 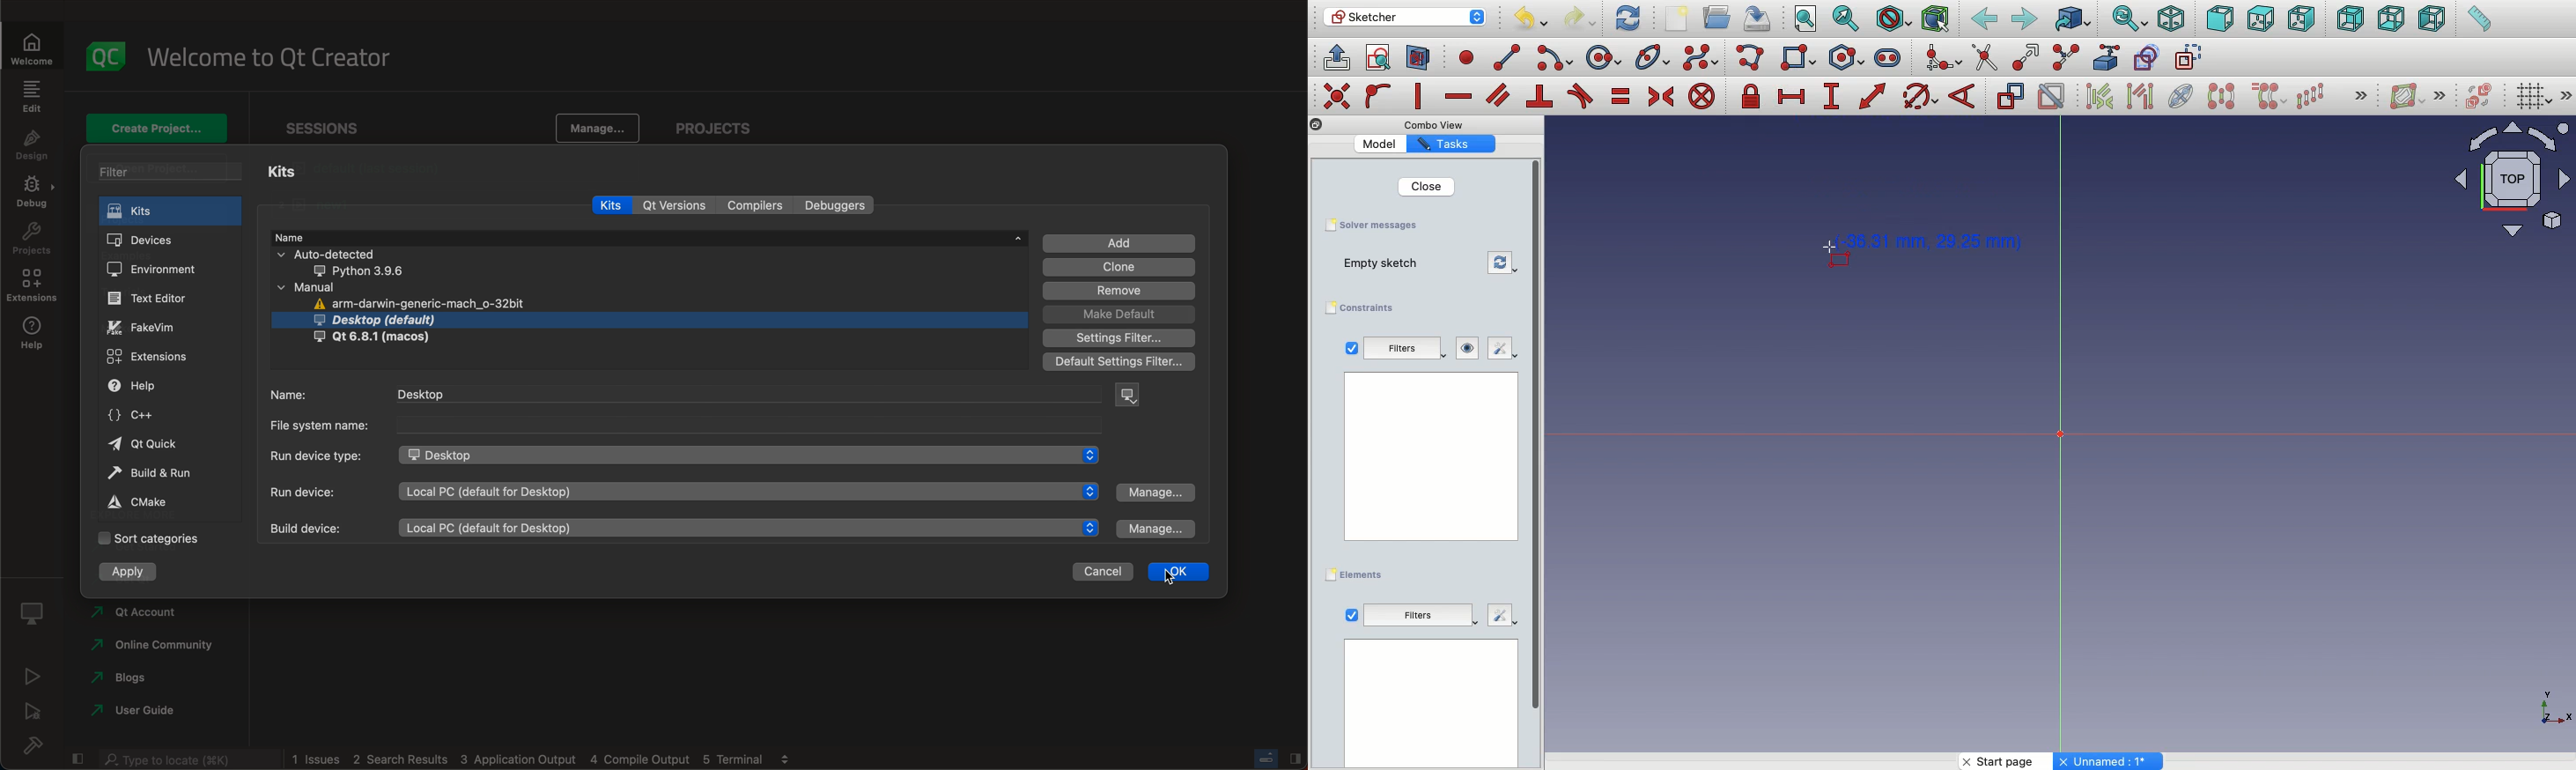 What do you see at coordinates (1802, 60) in the screenshot?
I see `Rectangle` at bounding box center [1802, 60].